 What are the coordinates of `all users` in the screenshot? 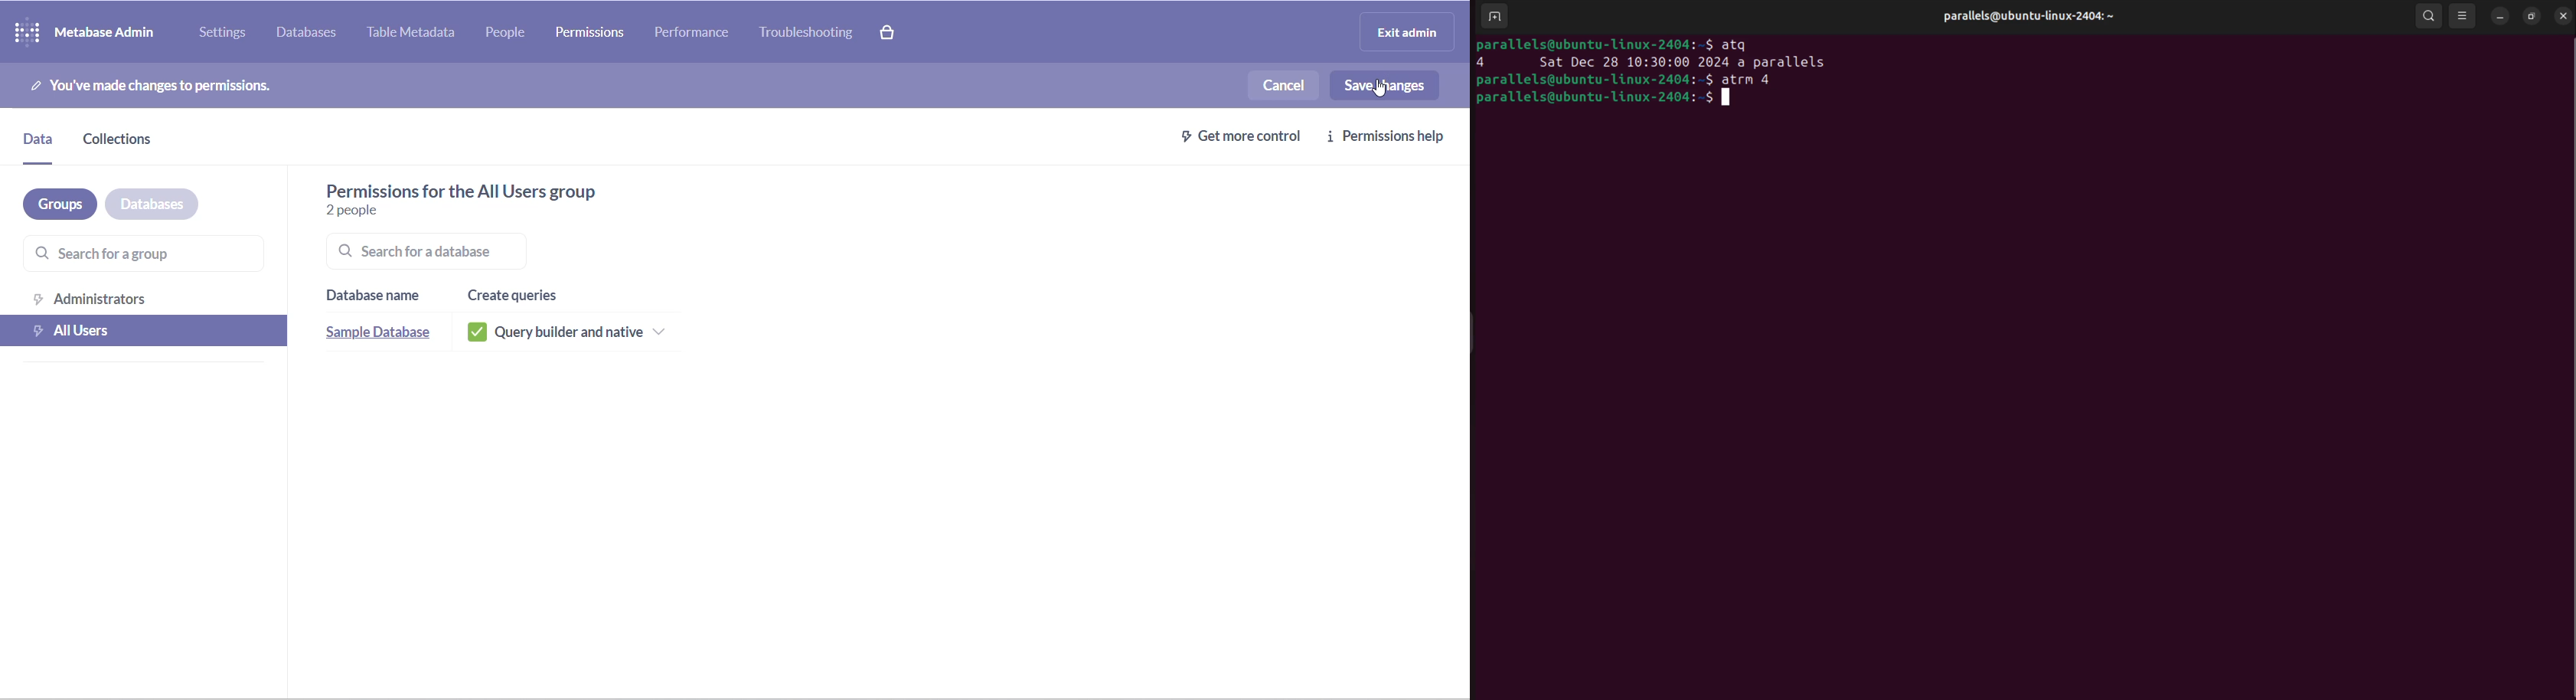 It's located at (145, 331).